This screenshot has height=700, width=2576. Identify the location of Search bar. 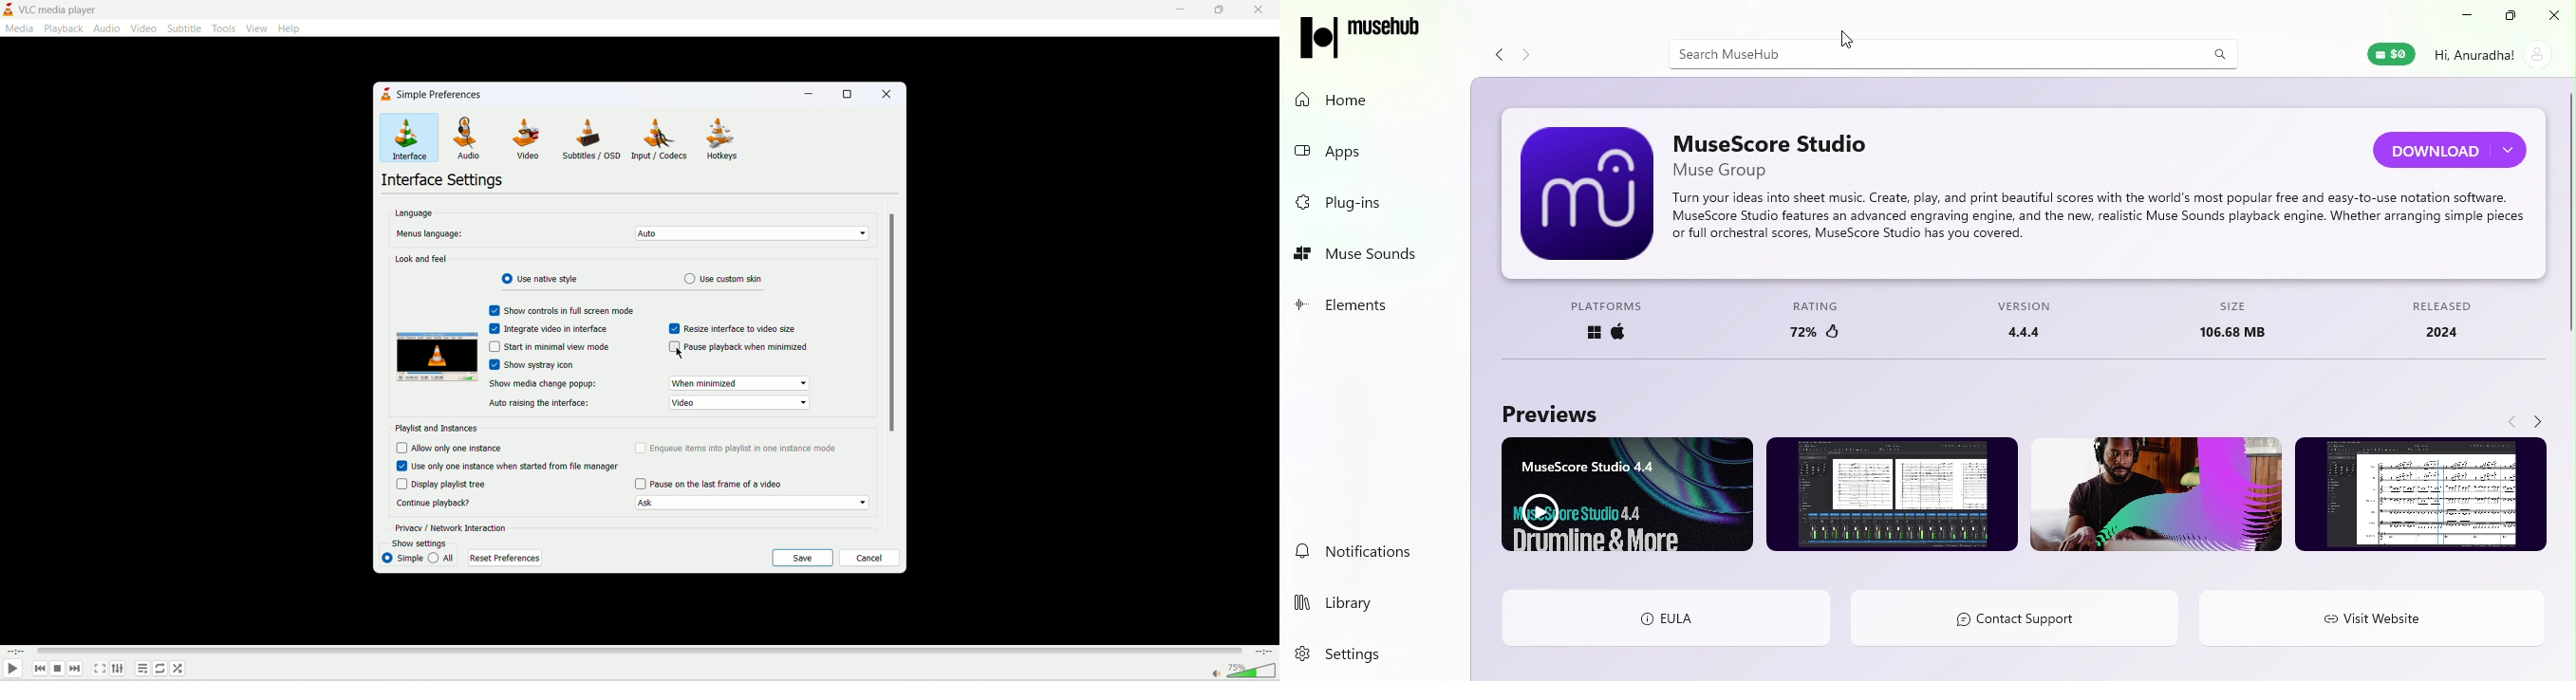
(1953, 52).